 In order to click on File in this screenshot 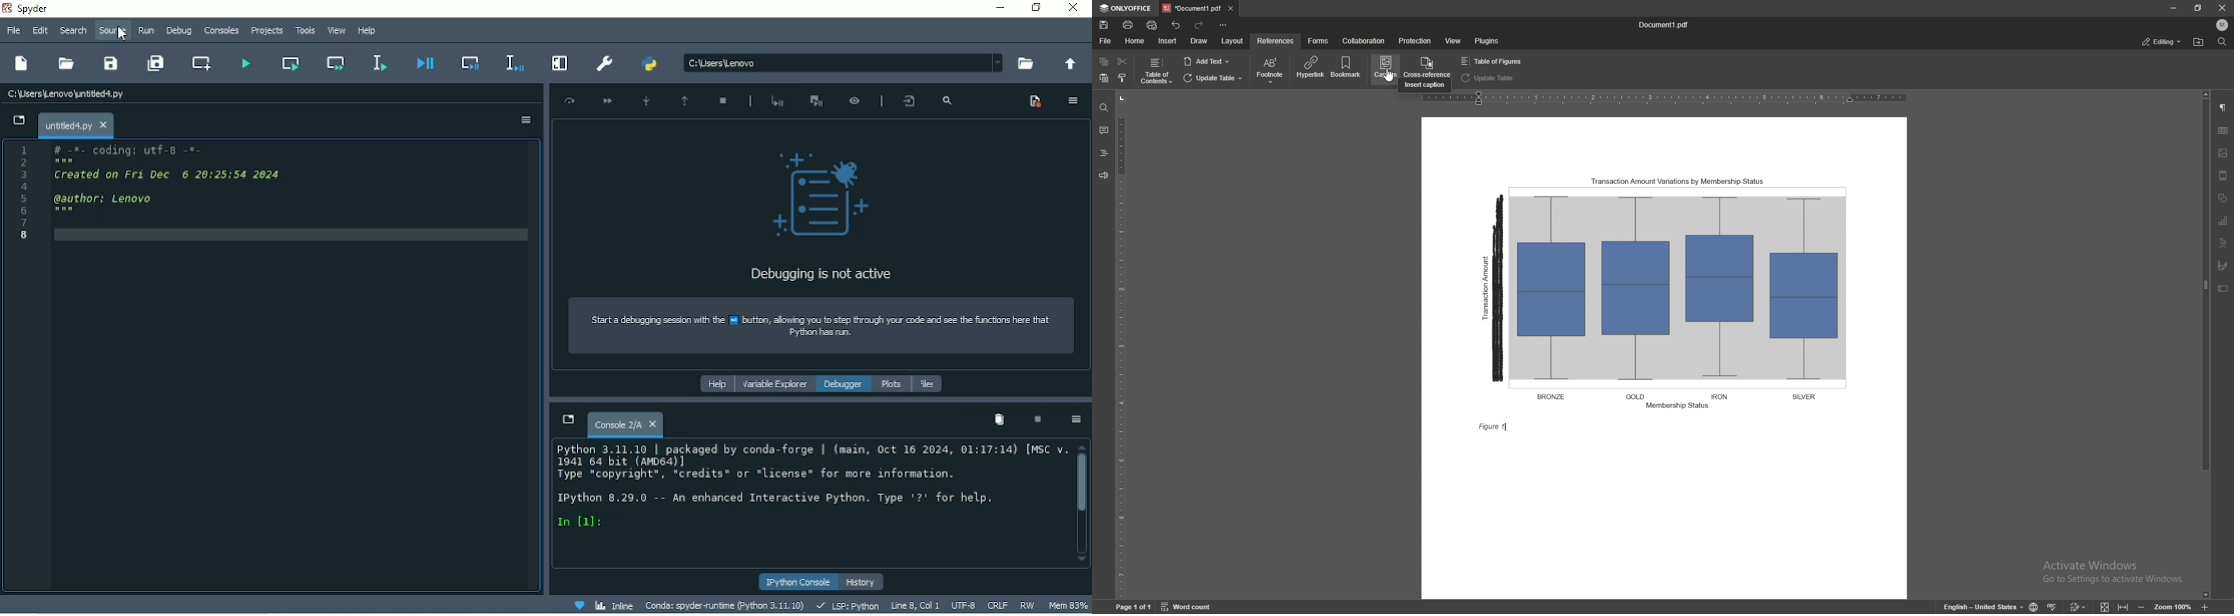, I will do `click(14, 30)`.